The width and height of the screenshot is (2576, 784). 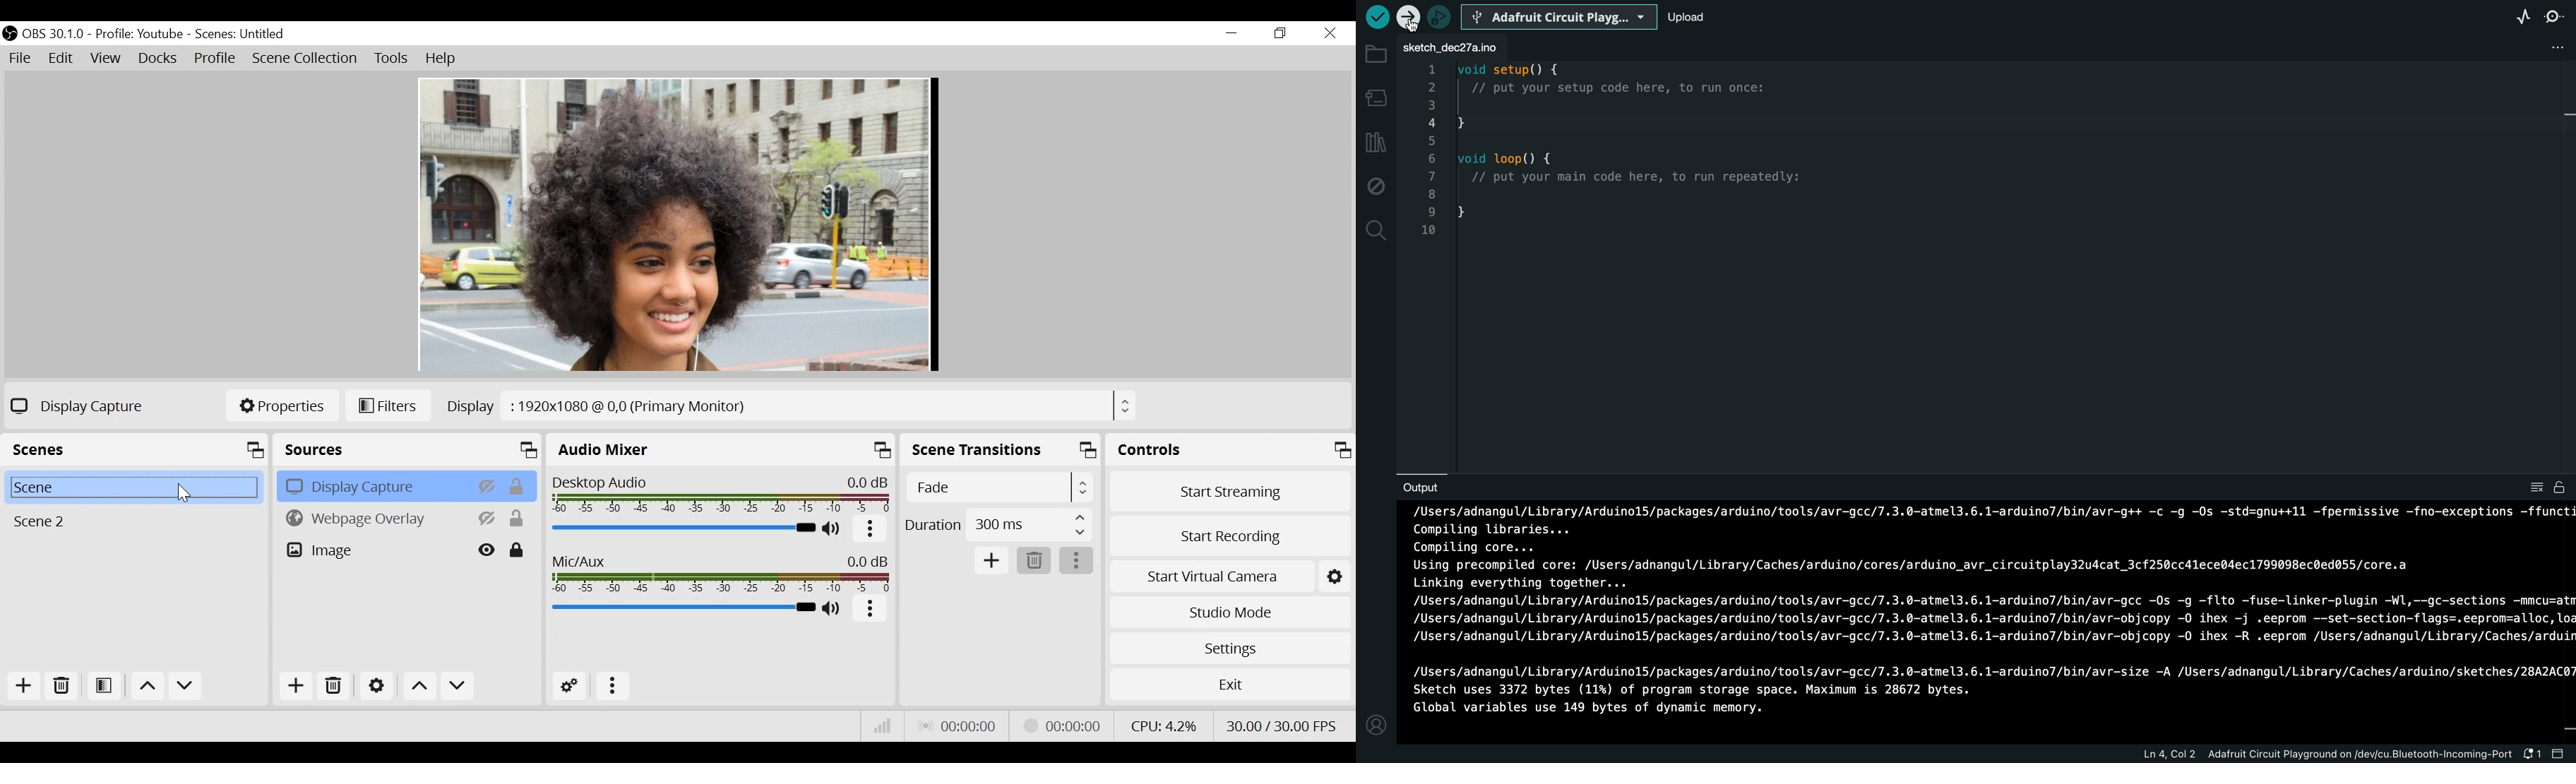 I want to click on (un)mute, so click(x=833, y=530).